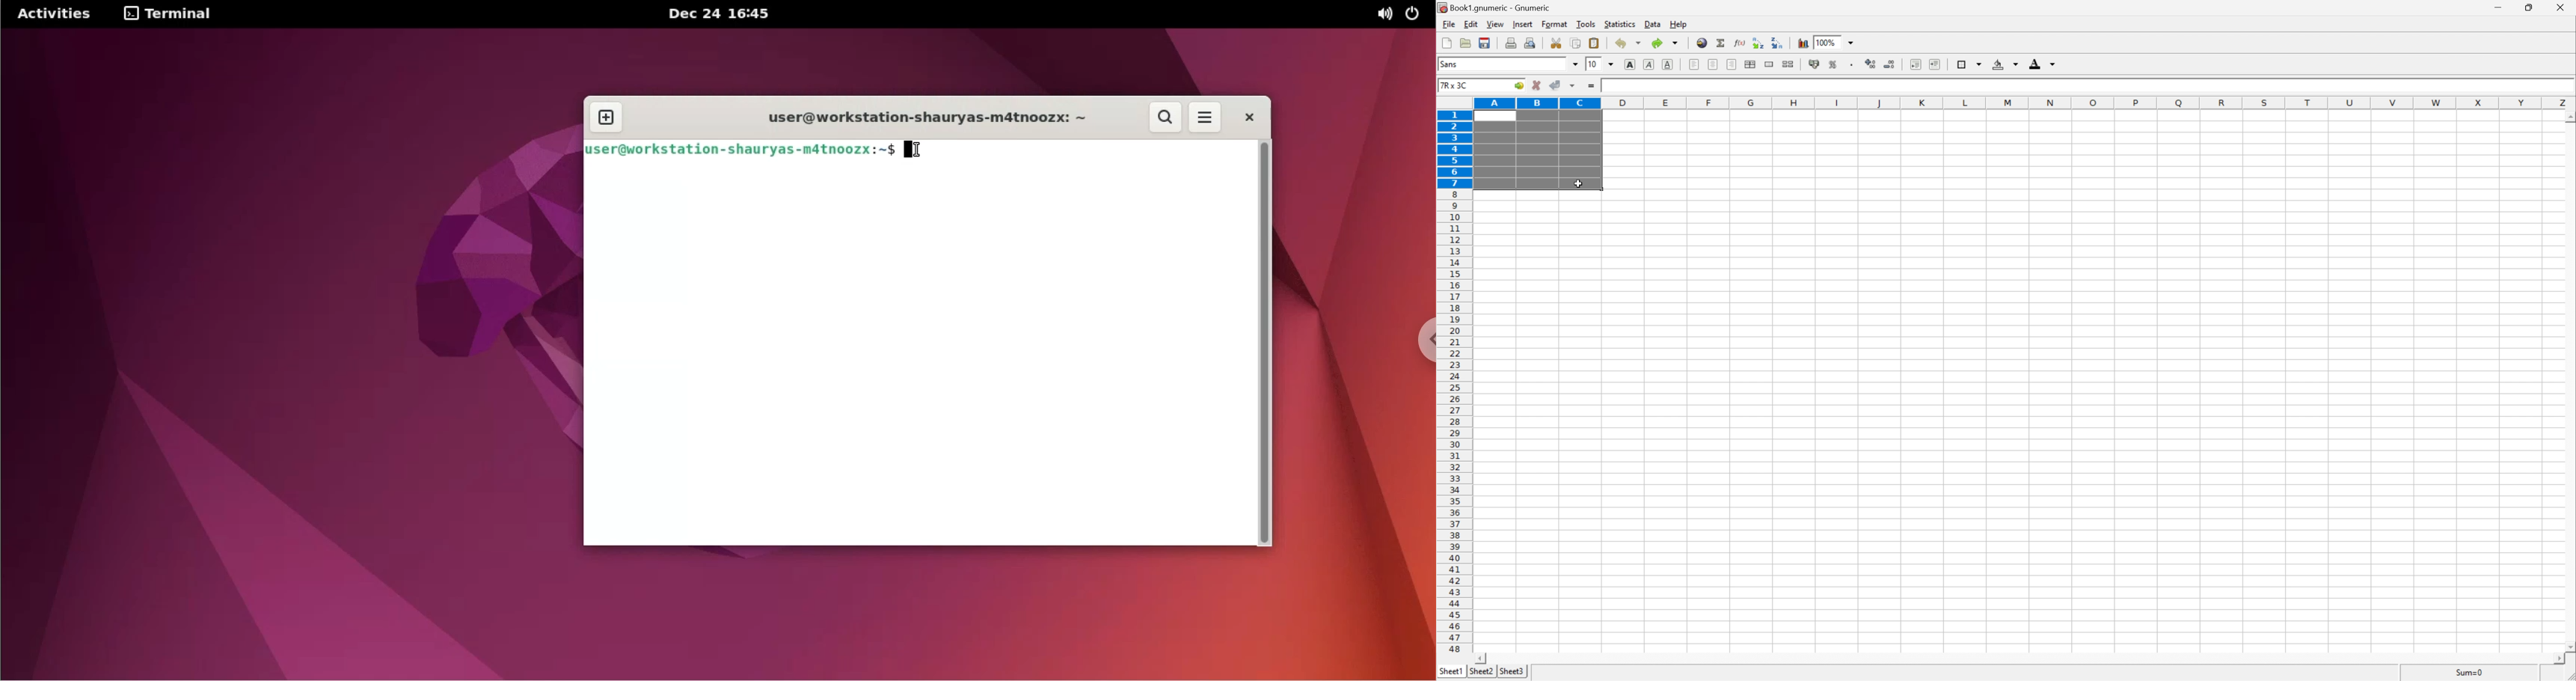 The image size is (2576, 700). I want to click on insert hyperlink, so click(1701, 42).